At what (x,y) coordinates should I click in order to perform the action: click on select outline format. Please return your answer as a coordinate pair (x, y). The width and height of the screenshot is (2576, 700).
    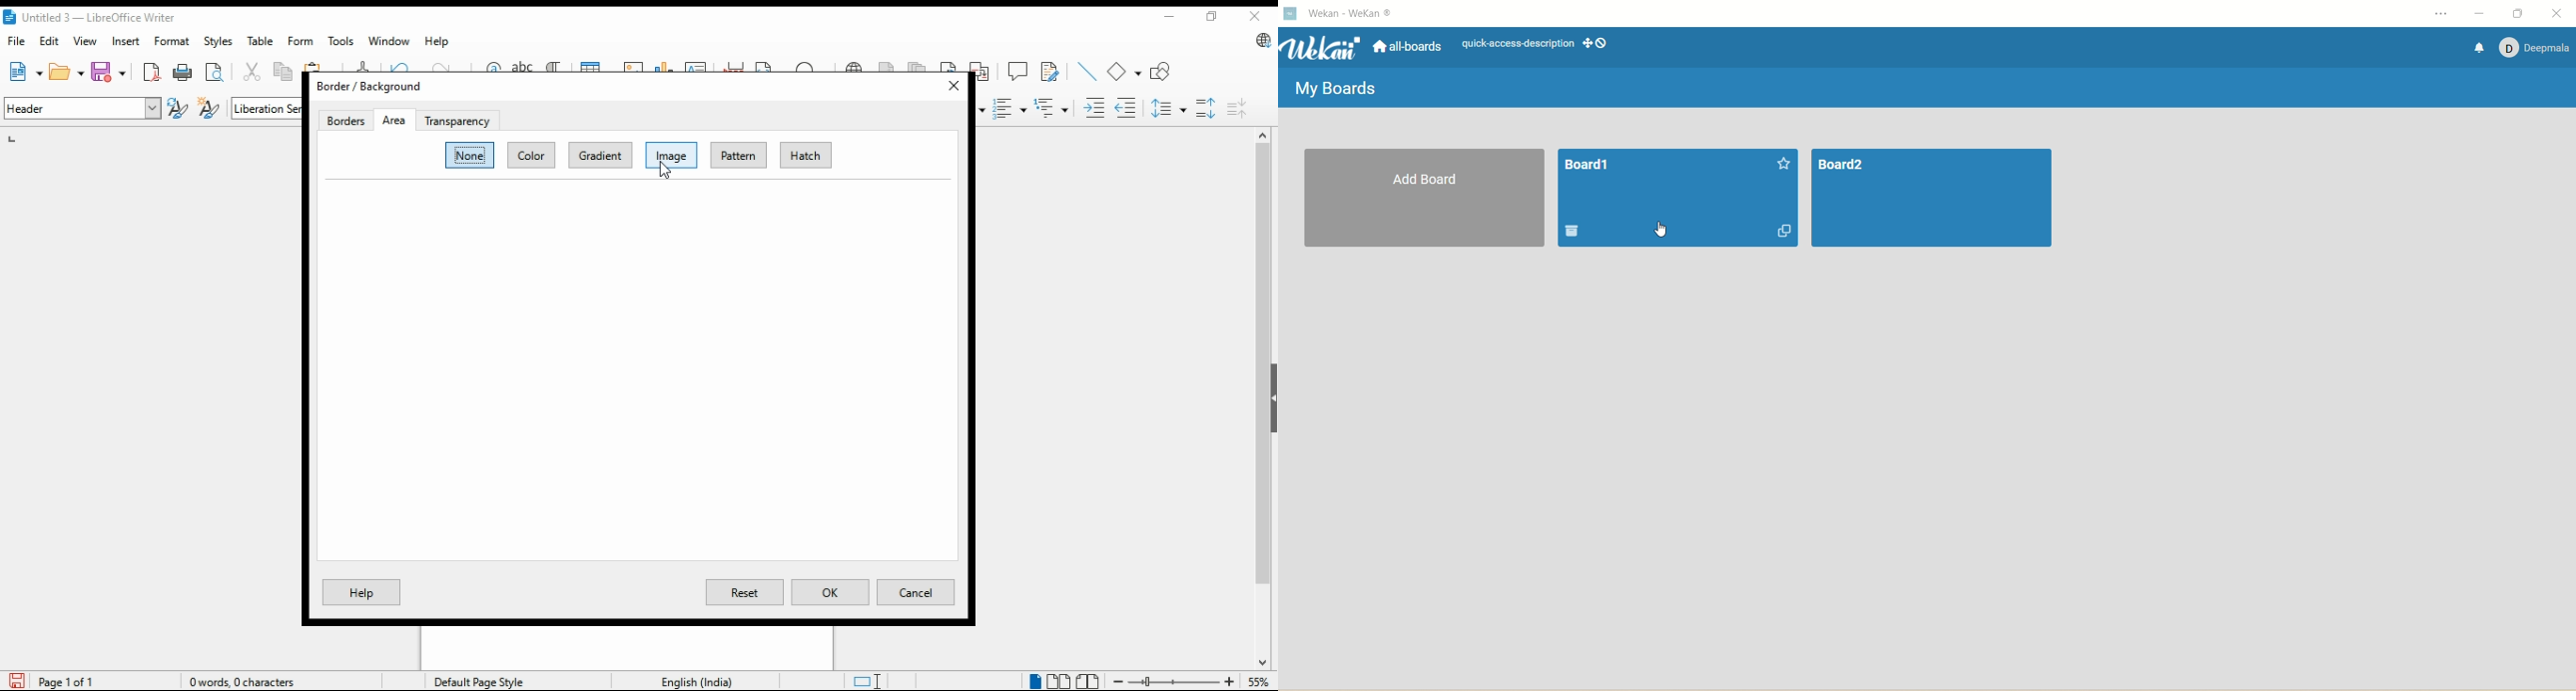
    Looking at the image, I should click on (1051, 107).